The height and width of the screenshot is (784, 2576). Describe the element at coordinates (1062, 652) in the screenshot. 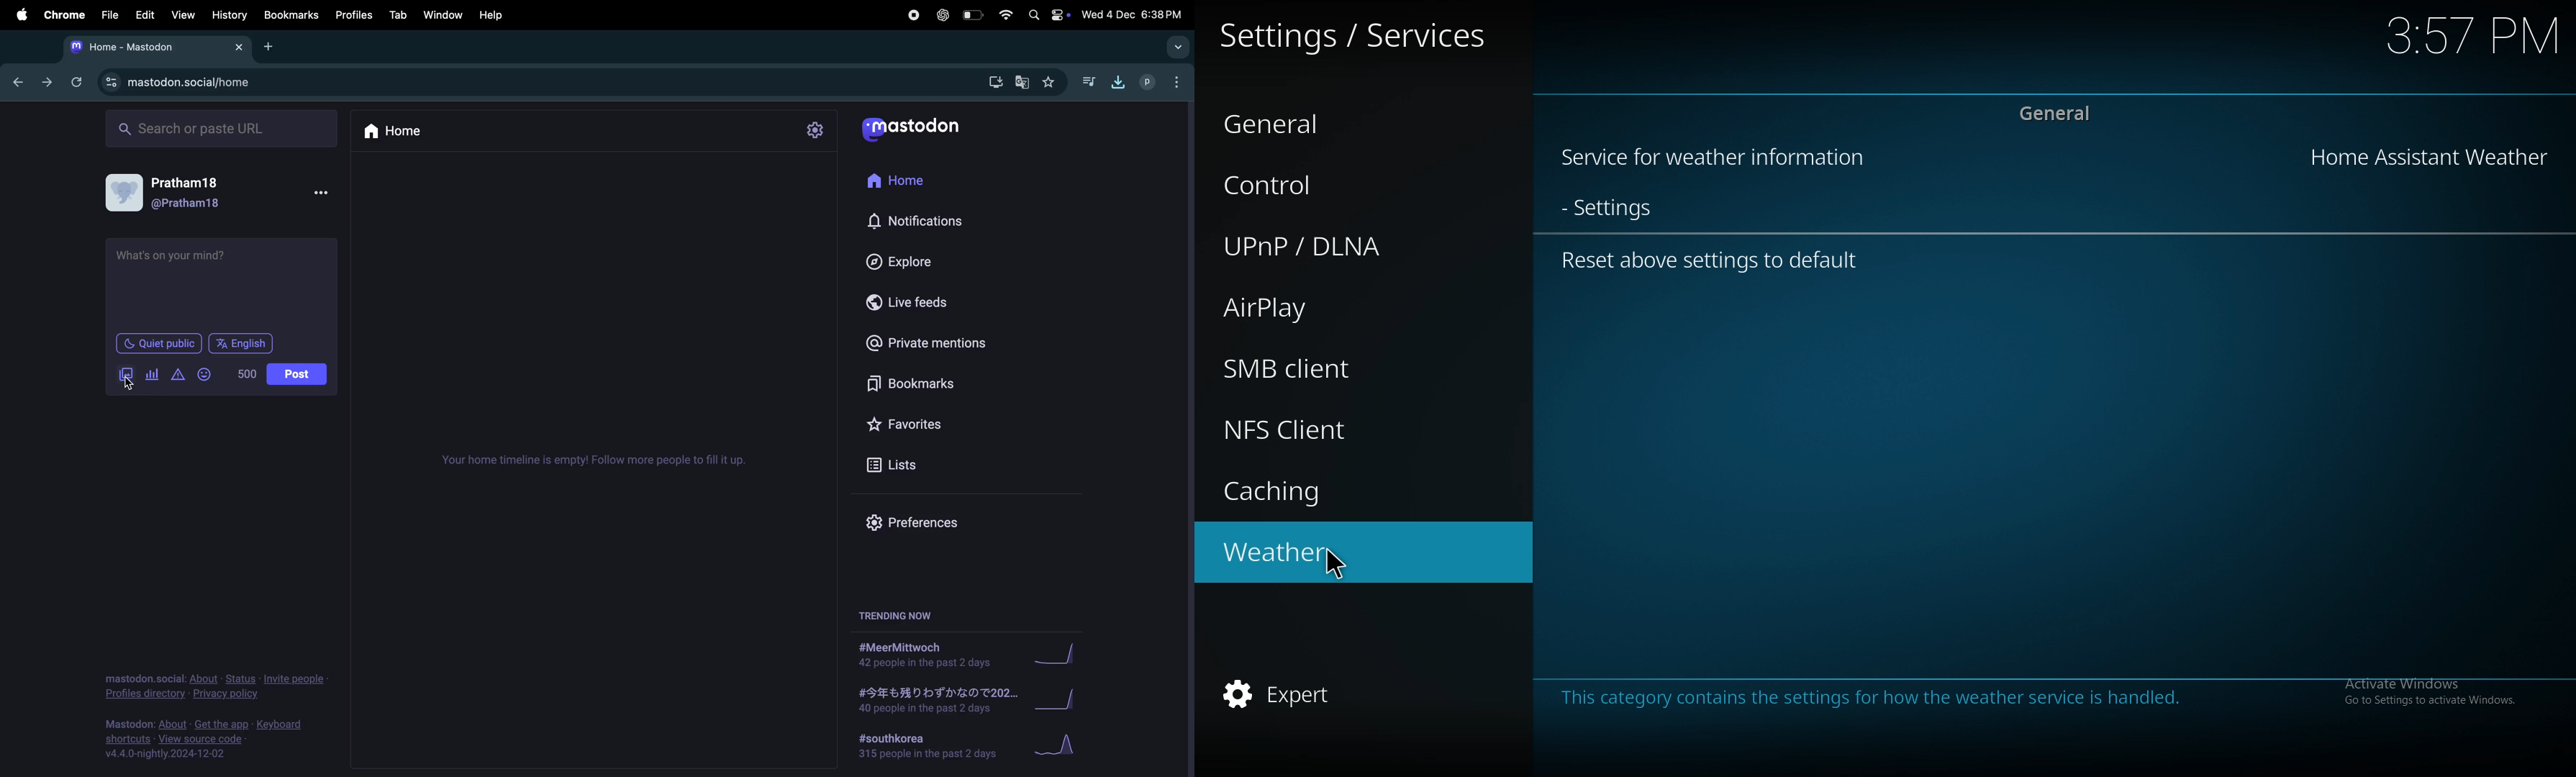

I see `Graph` at that location.